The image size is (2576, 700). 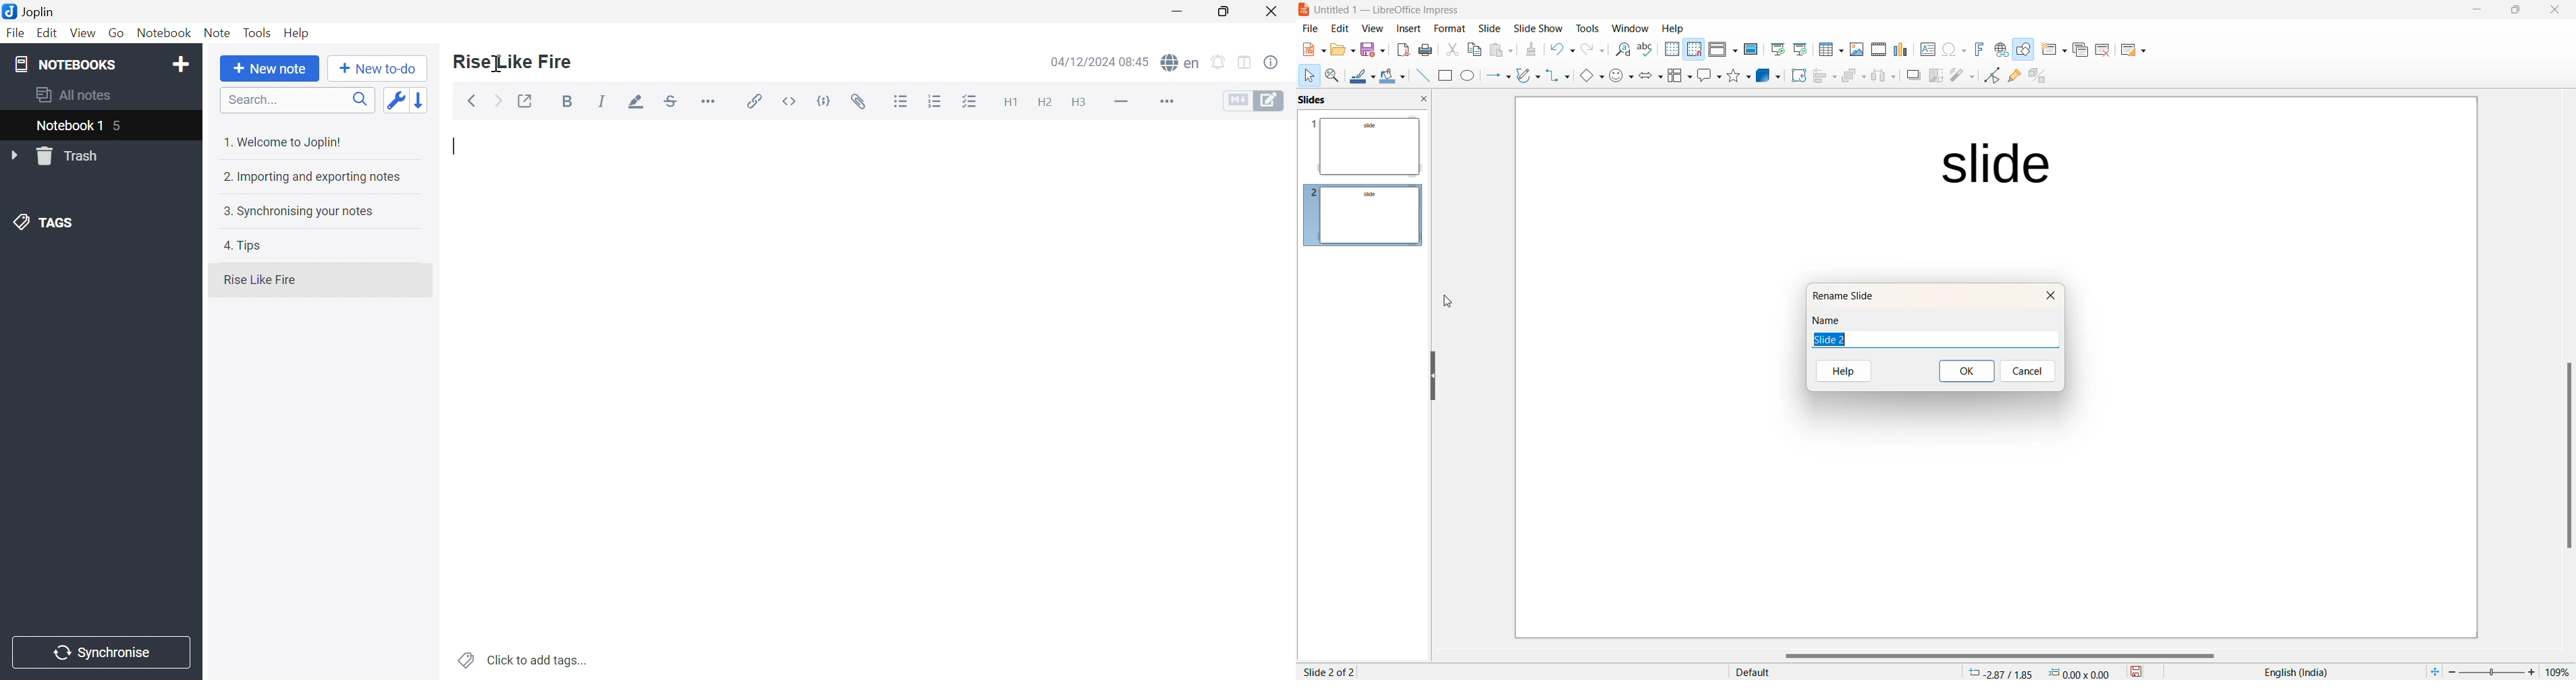 What do you see at coordinates (2474, 11) in the screenshot?
I see `minimize` at bounding box center [2474, 11].